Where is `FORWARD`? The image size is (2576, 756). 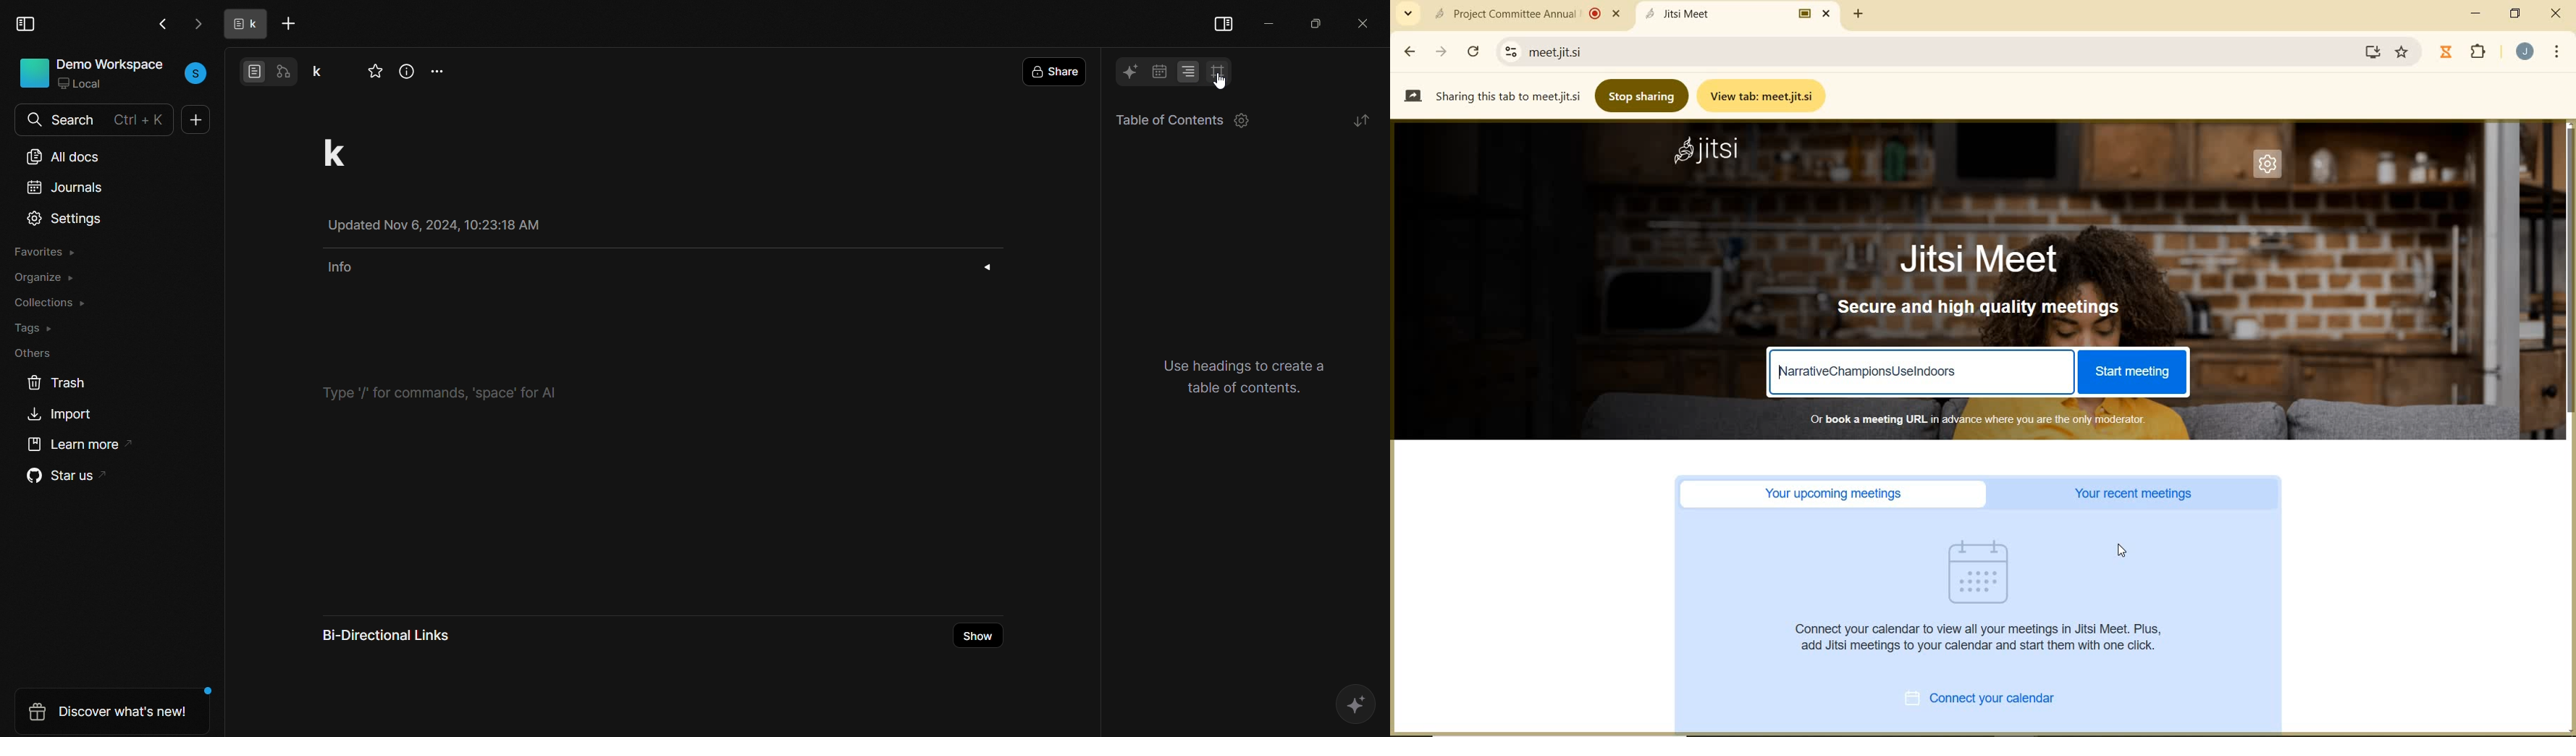 FORWARD is located at coordinates (1443, 52).